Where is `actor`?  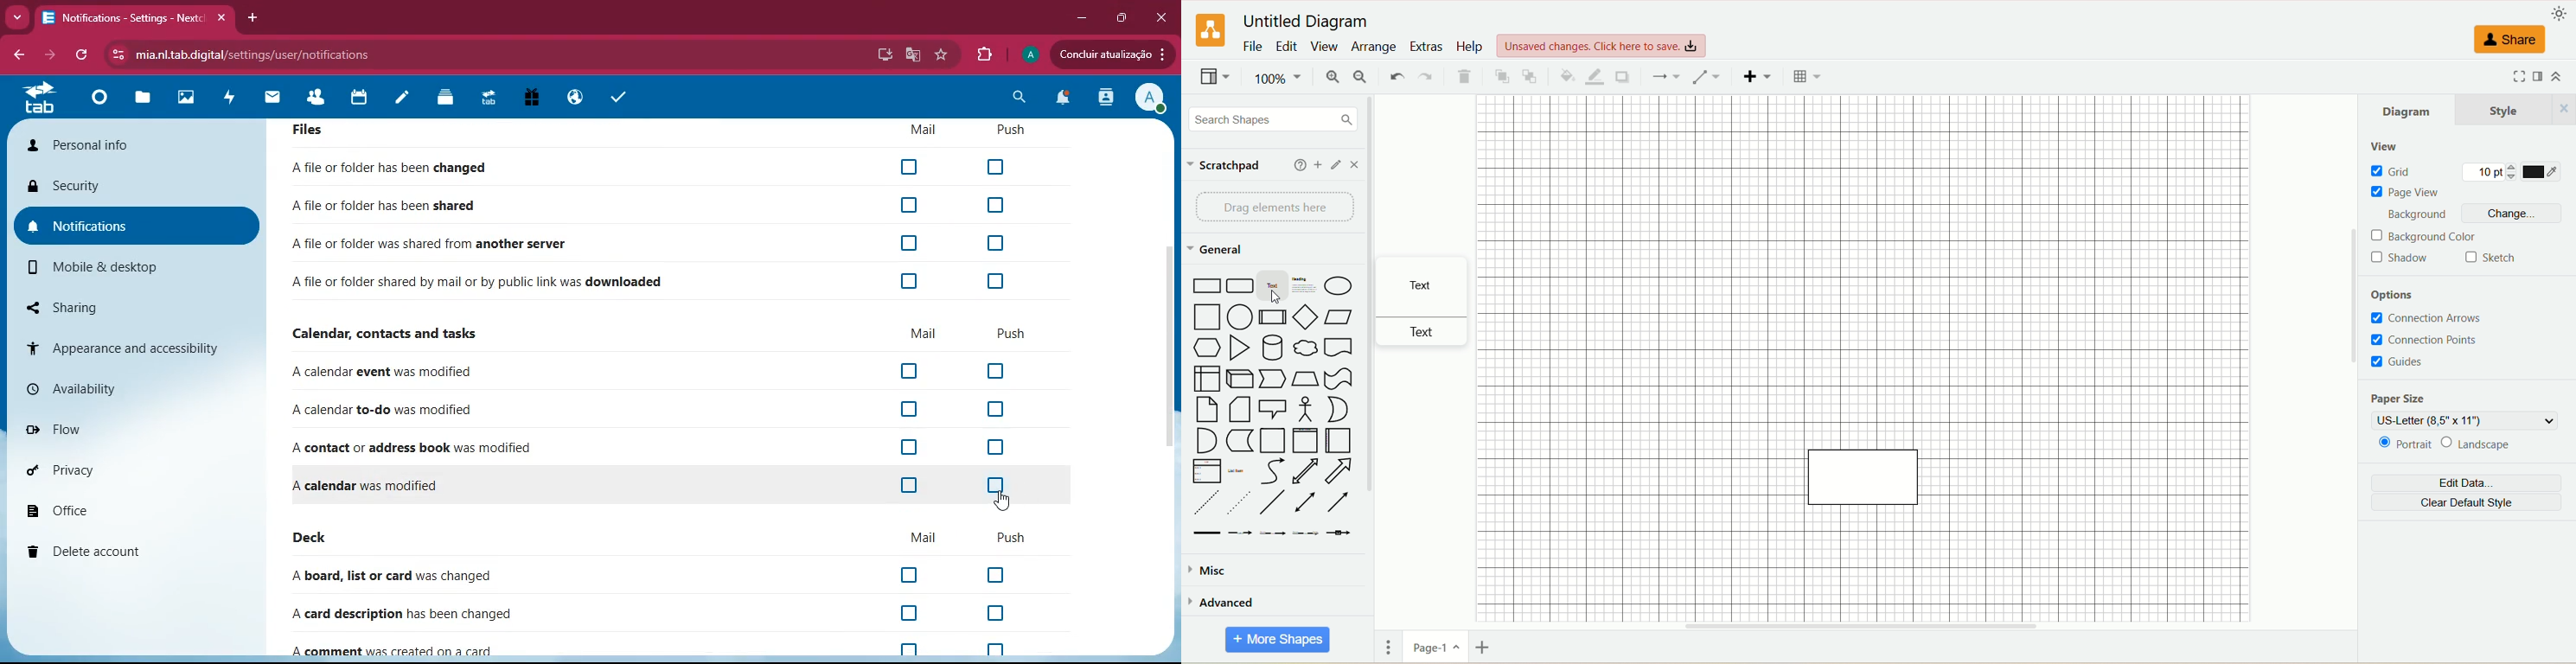
actor is located at coordinates (1307, 409).